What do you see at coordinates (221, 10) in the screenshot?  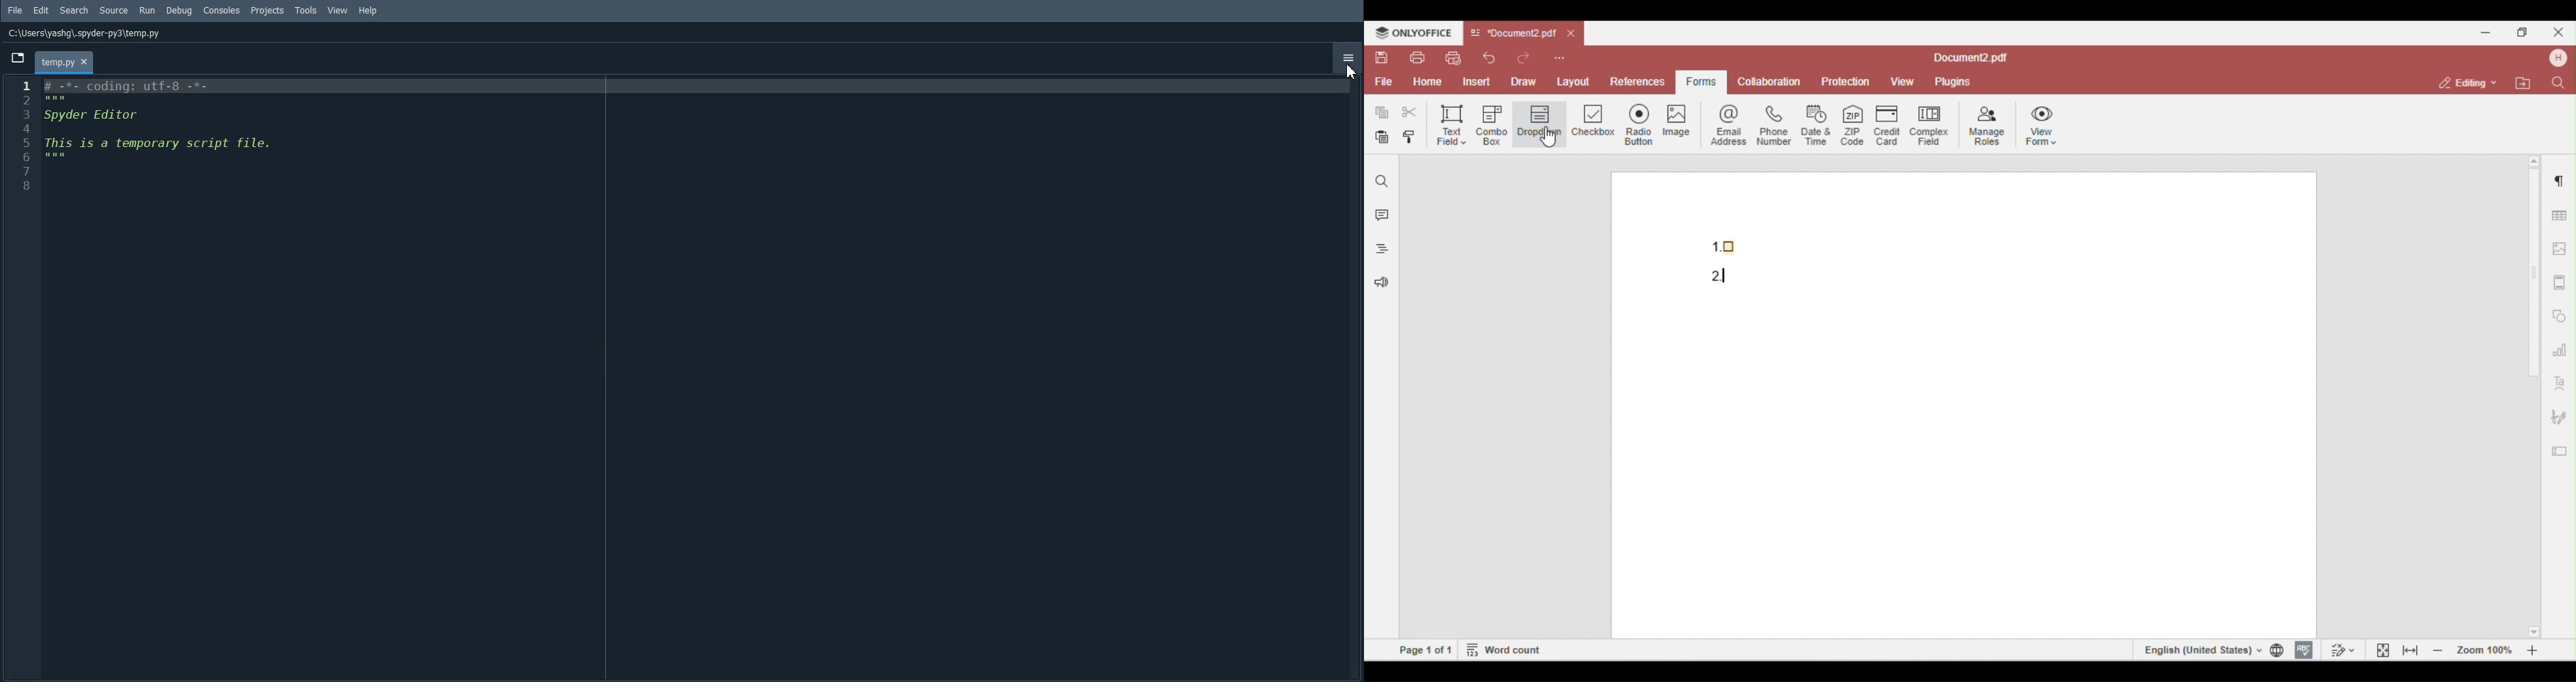 I see `Consoles` at bounding box center [221, 10].